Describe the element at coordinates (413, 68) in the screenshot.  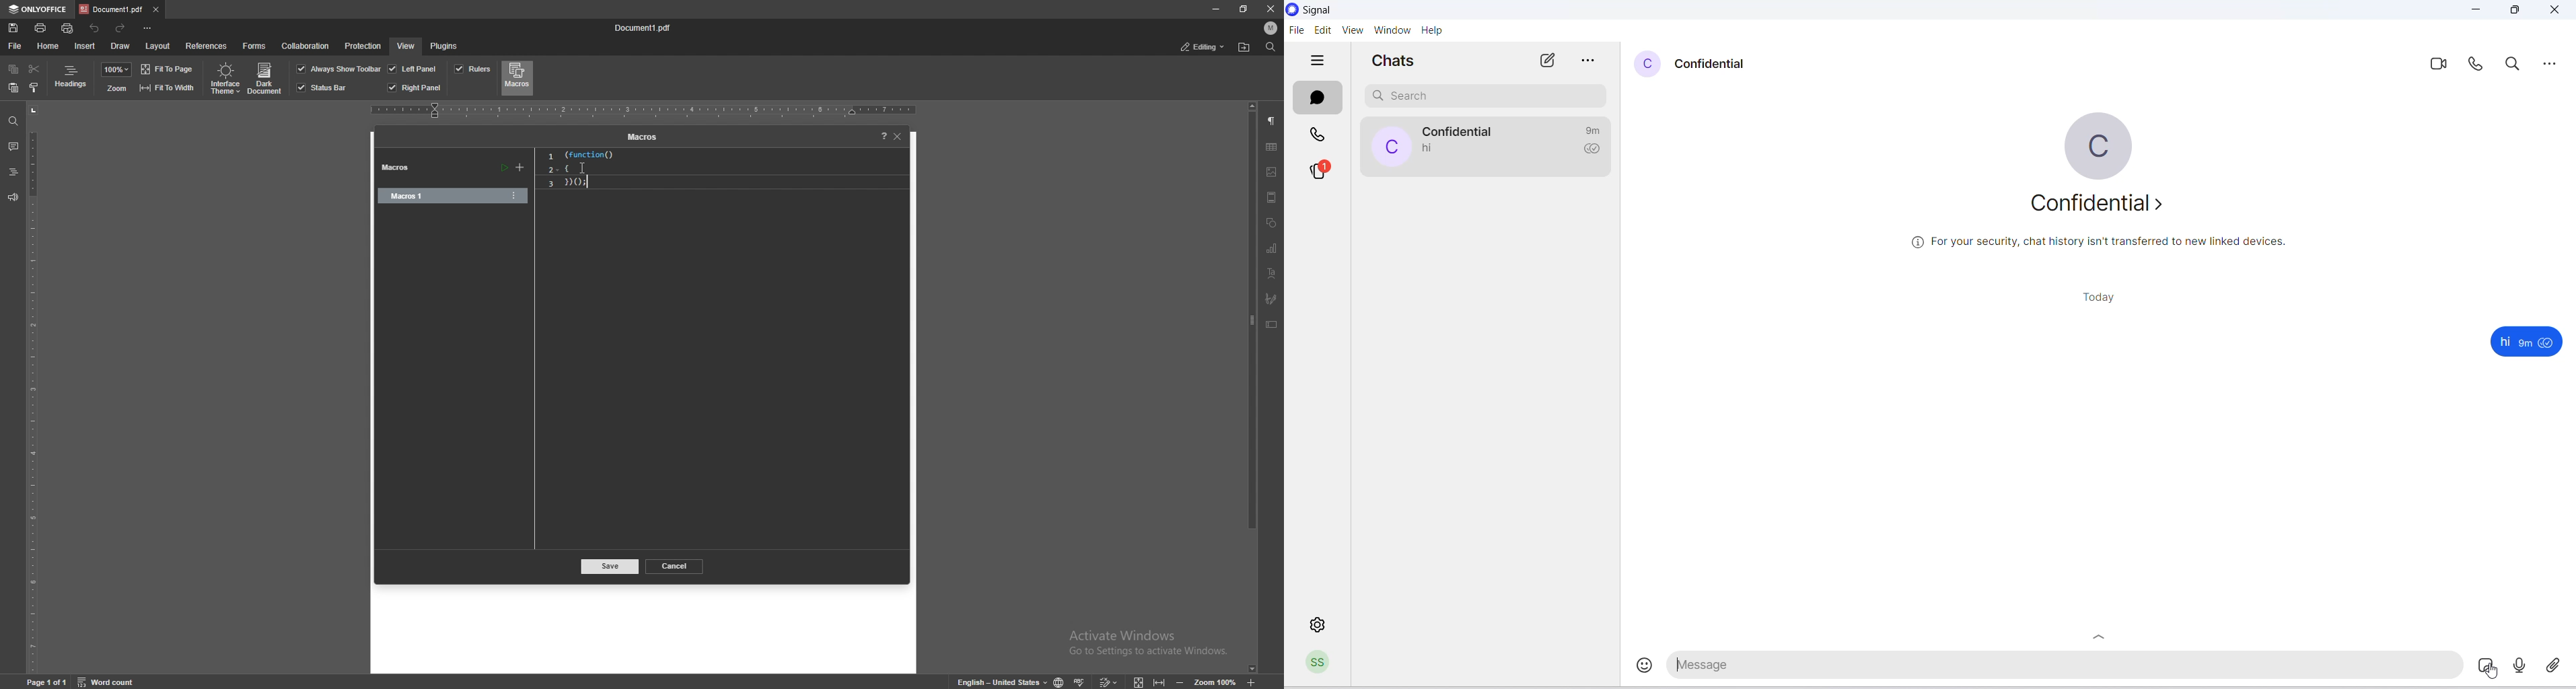
I see `left panel` at that location.